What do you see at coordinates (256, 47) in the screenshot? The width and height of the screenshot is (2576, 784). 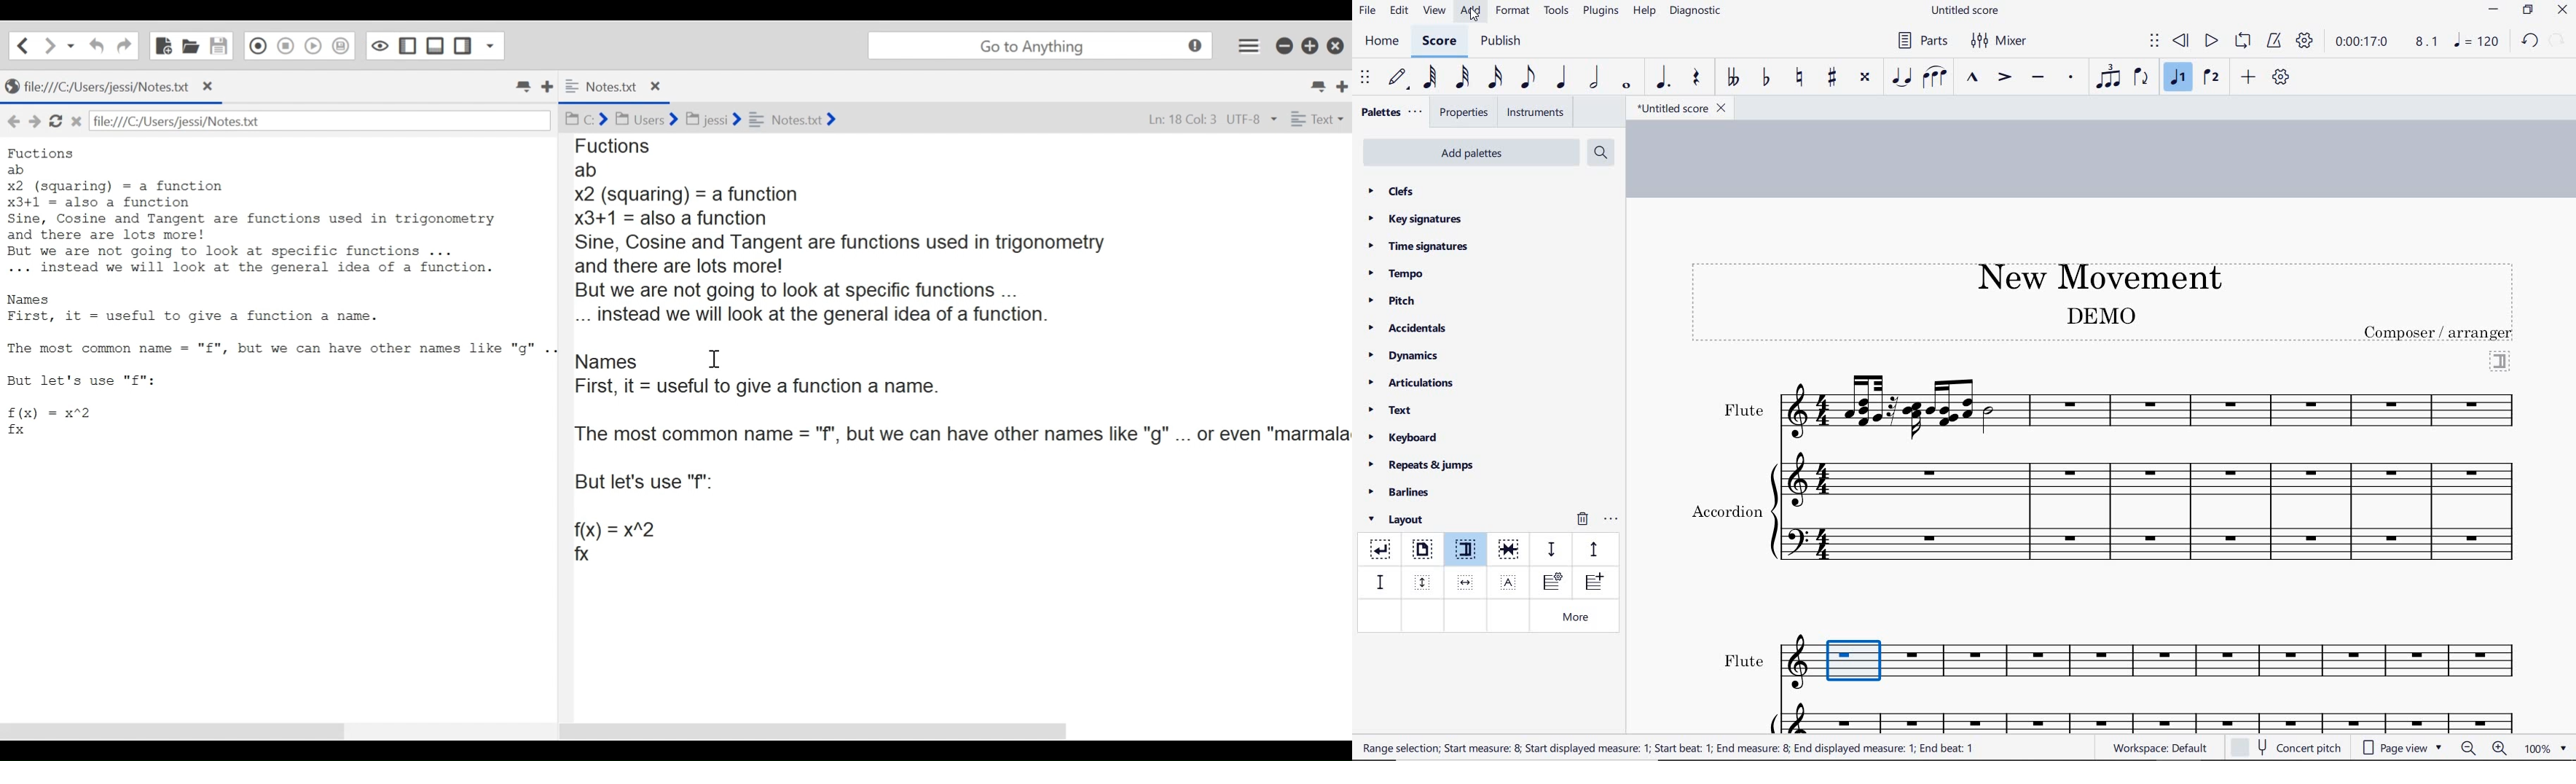 I see `Recording in Macro` at bounding box center [256, 47].